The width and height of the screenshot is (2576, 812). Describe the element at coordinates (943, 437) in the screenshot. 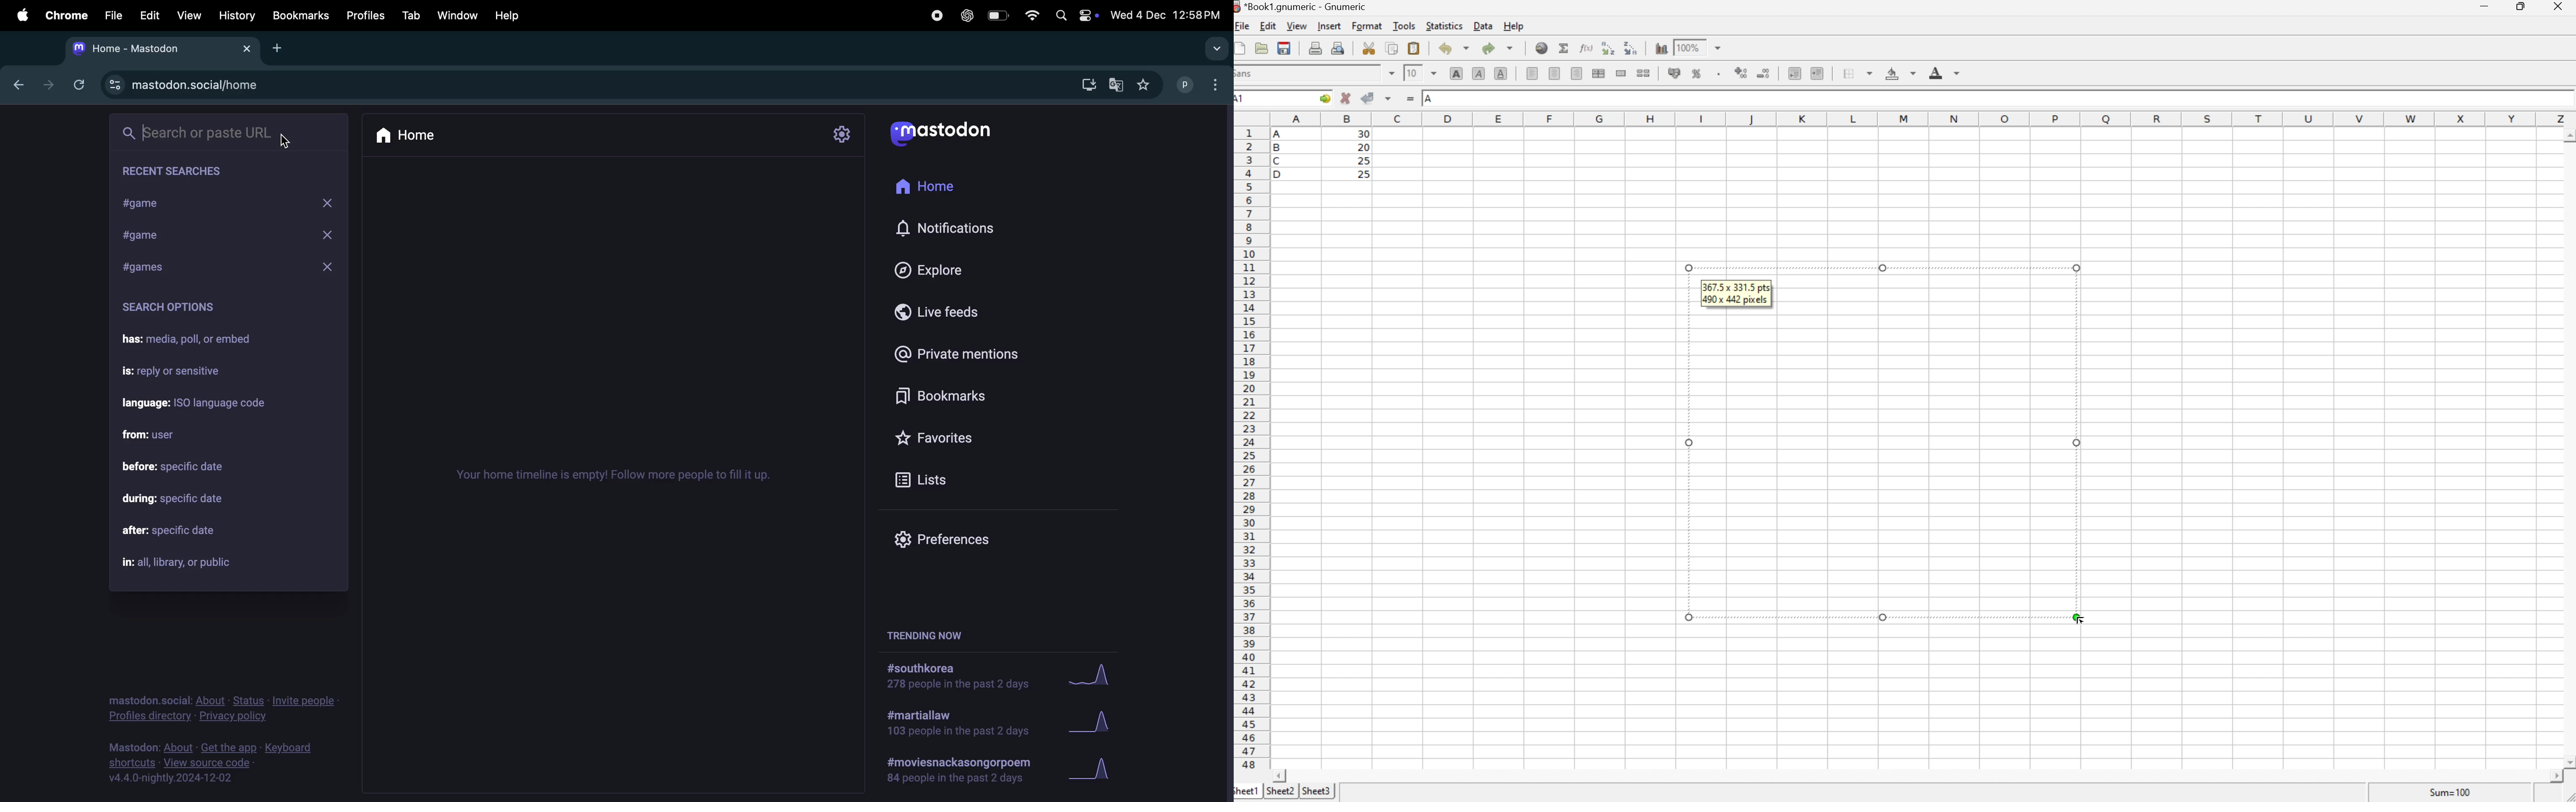

I see `Favourites` at that location.